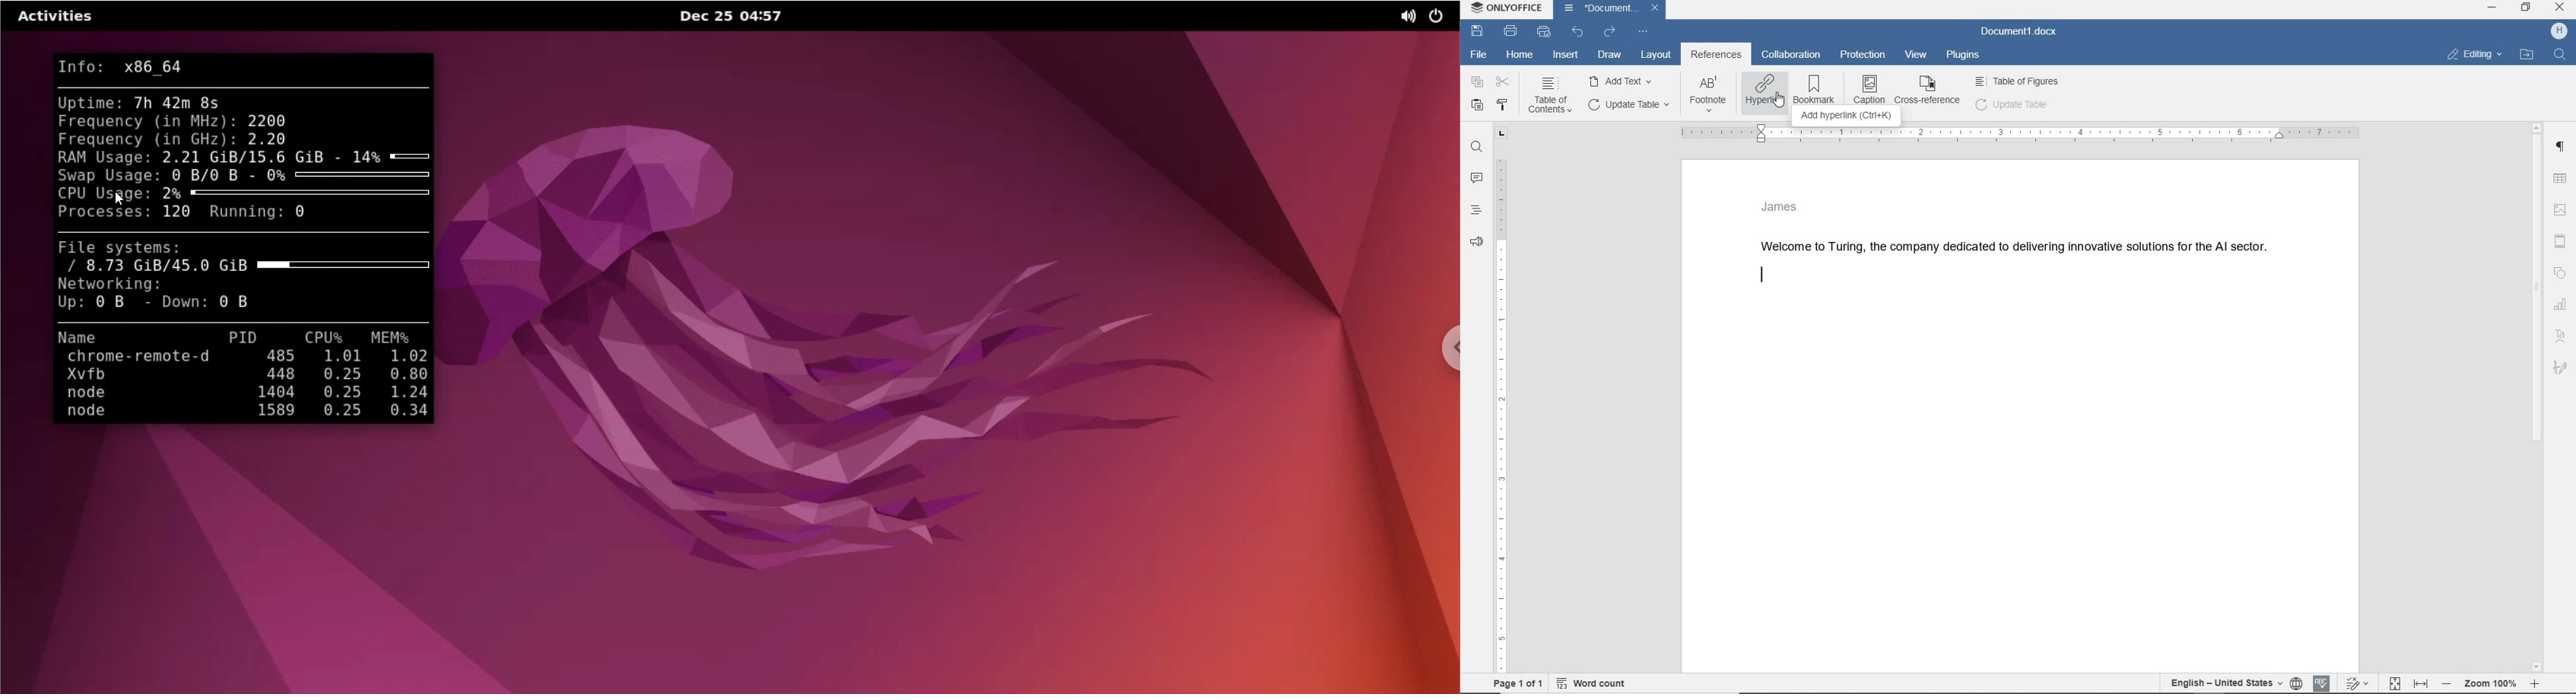 The height and width of the screenshot is (700, 2576). What do you see at coordinates (1476, 213) in the screenshot?
I see `headings` at bounding box center [1476, 213].